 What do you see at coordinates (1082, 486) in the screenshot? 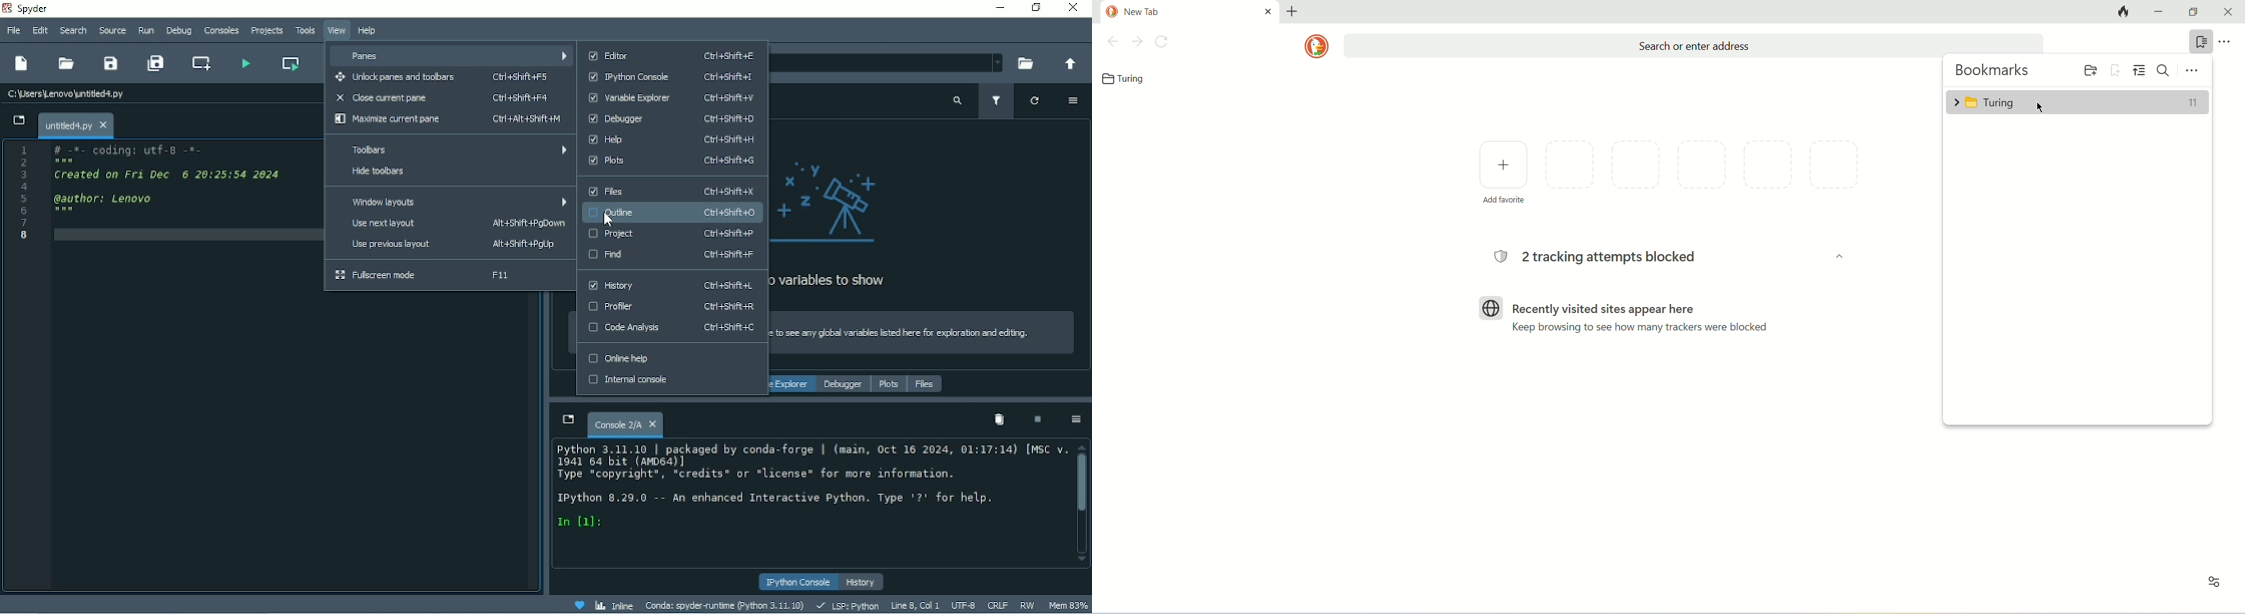
I see `Vertical scrollbar` at bounding box center [1082, 486].